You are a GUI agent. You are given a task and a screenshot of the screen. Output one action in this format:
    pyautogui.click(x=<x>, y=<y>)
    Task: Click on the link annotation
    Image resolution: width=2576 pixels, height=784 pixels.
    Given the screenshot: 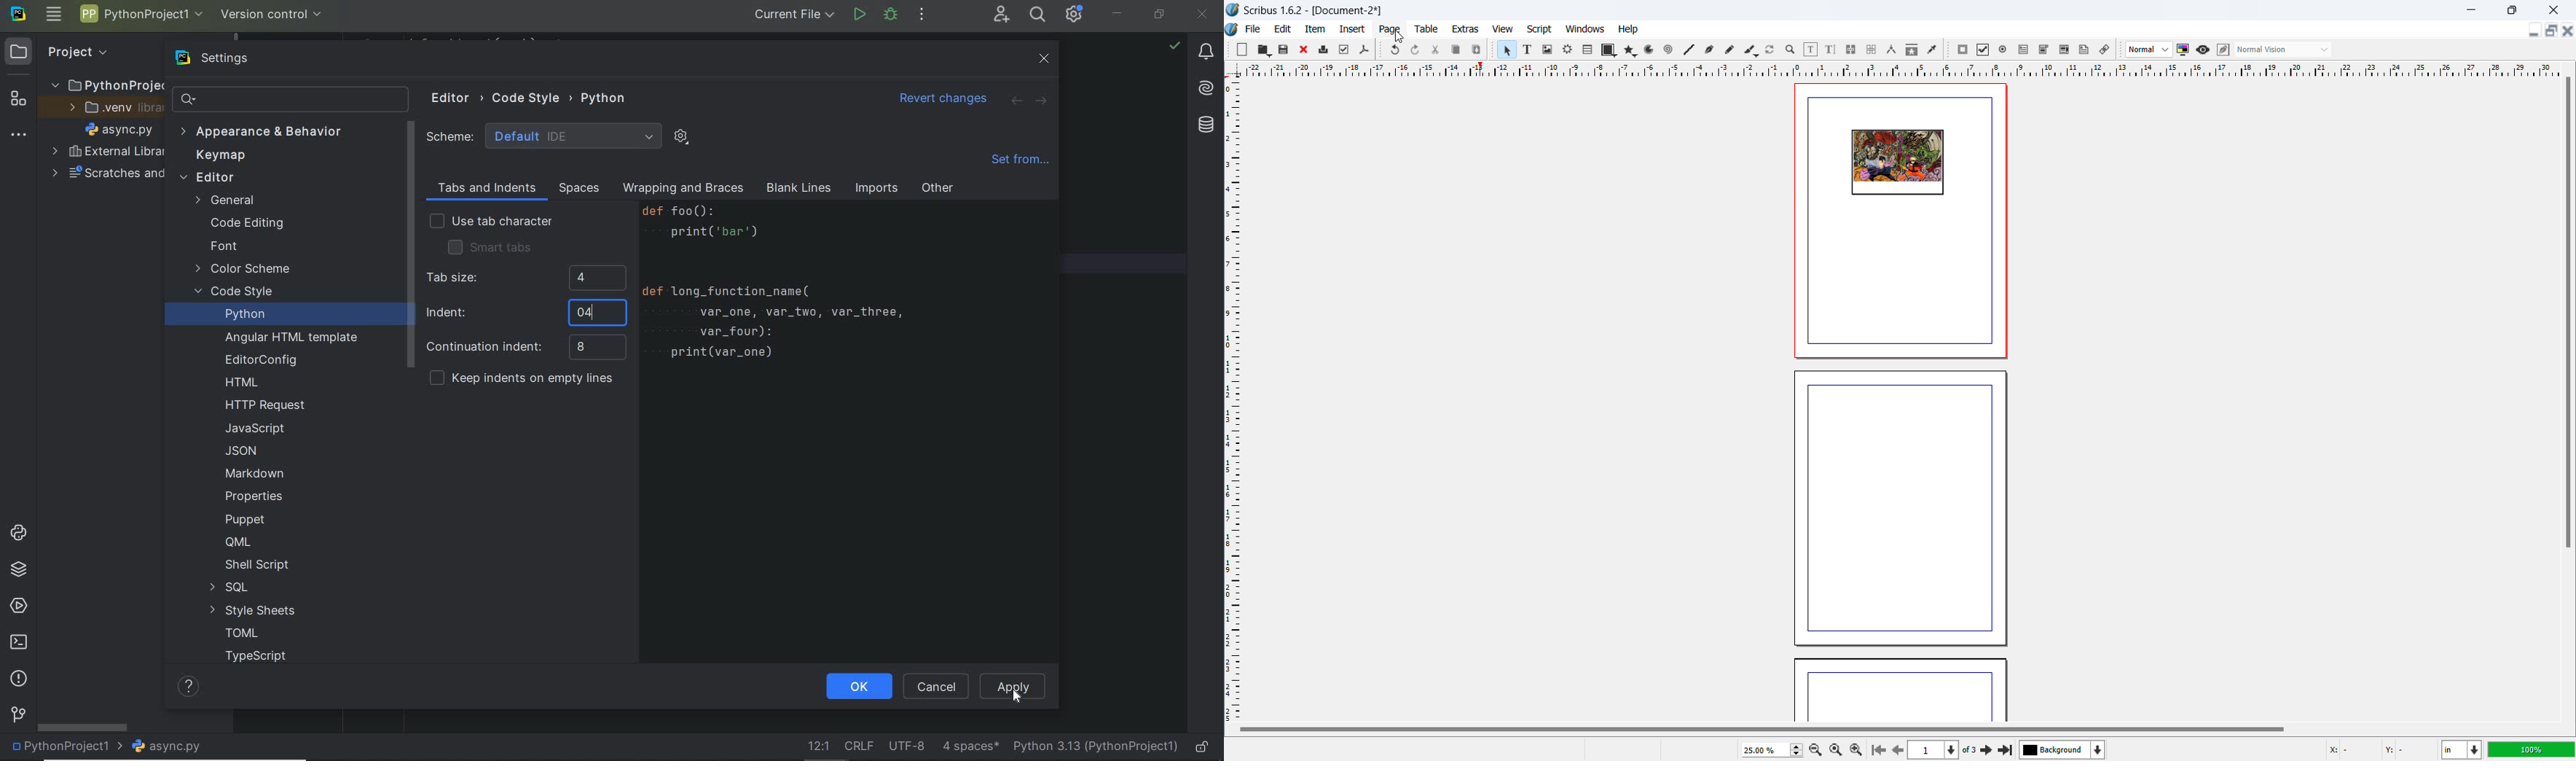 What is the action you would take?
    pyautogui.click(x=2105, y=49)
    